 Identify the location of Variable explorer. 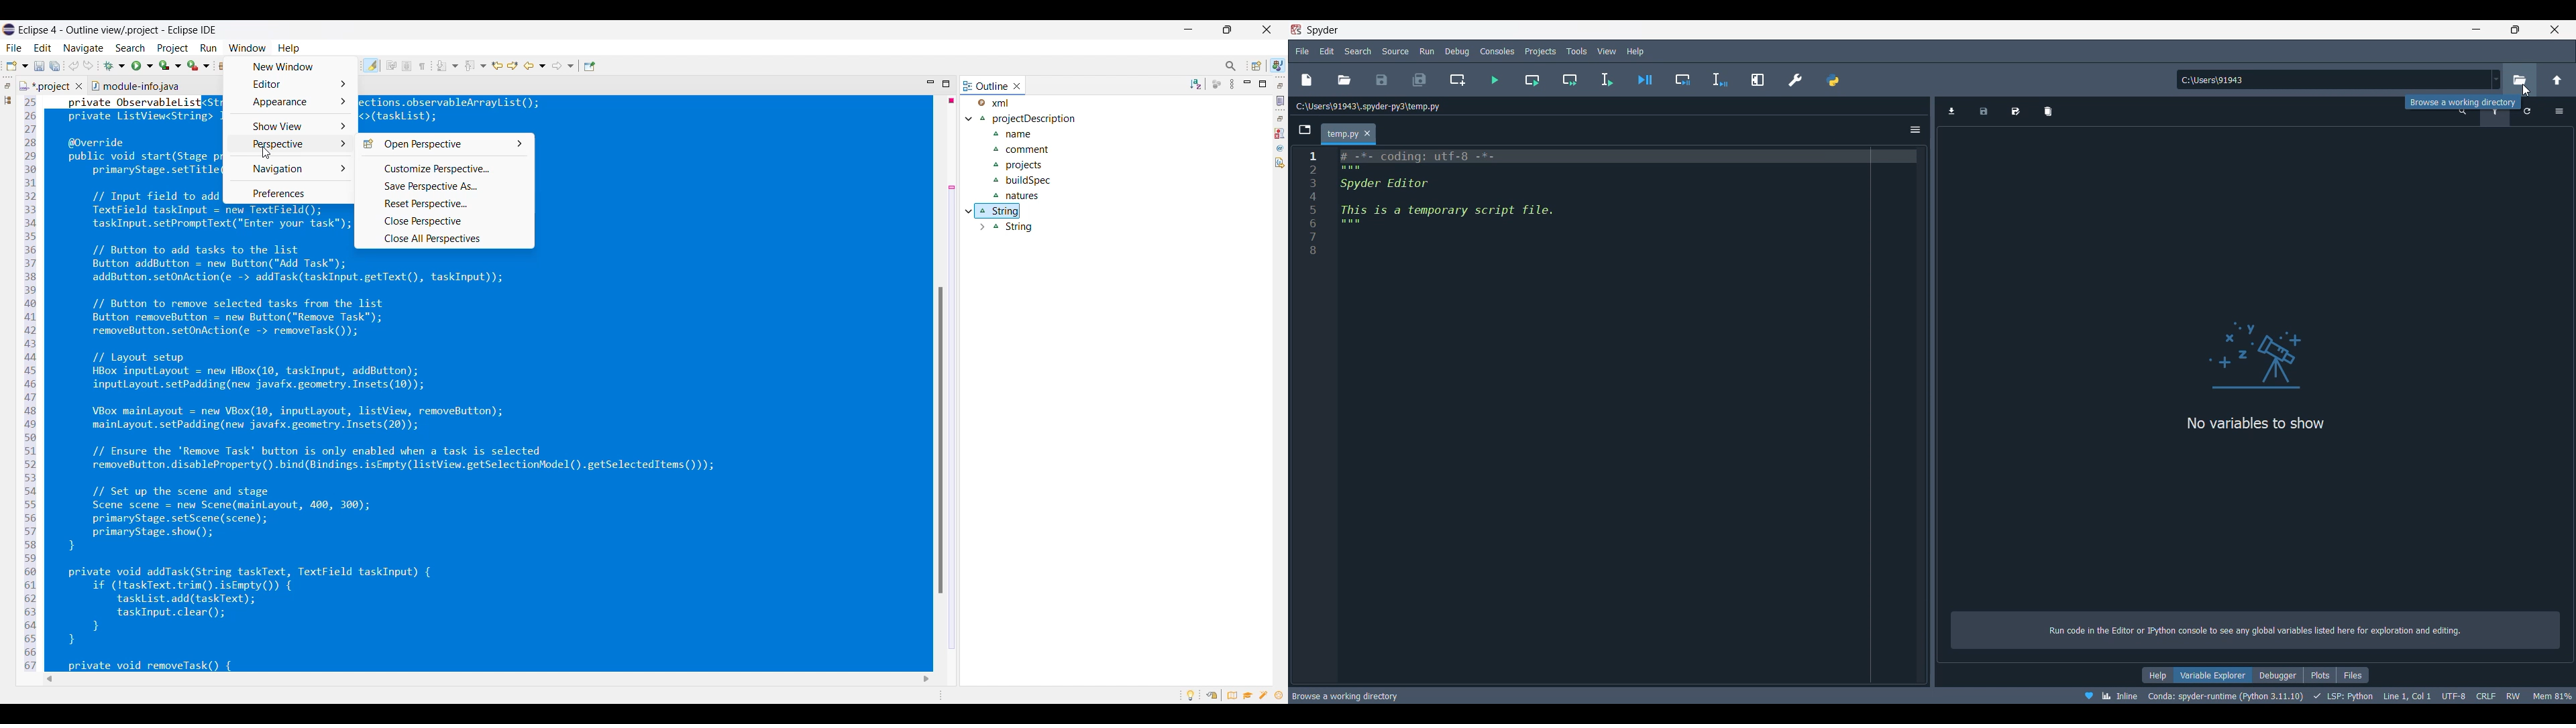
(2213, 675).